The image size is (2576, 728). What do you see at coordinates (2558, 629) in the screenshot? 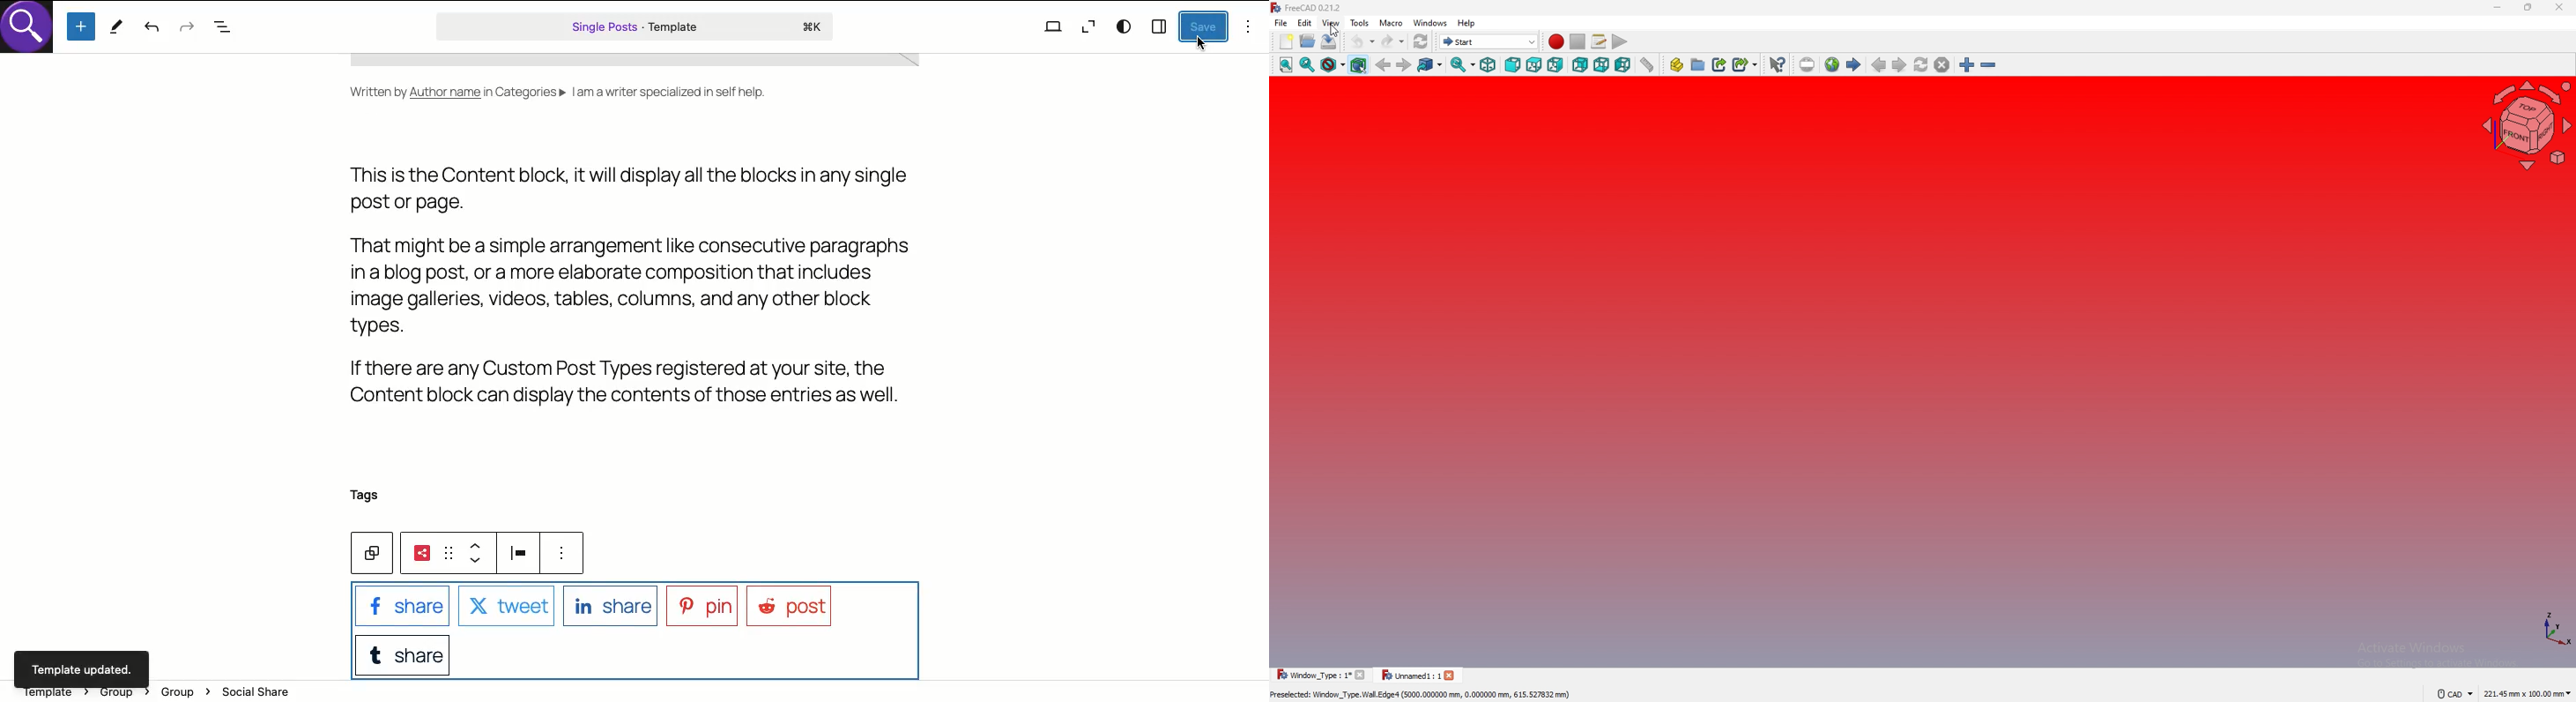
I see `axis` at bounding box center [2558, 629].